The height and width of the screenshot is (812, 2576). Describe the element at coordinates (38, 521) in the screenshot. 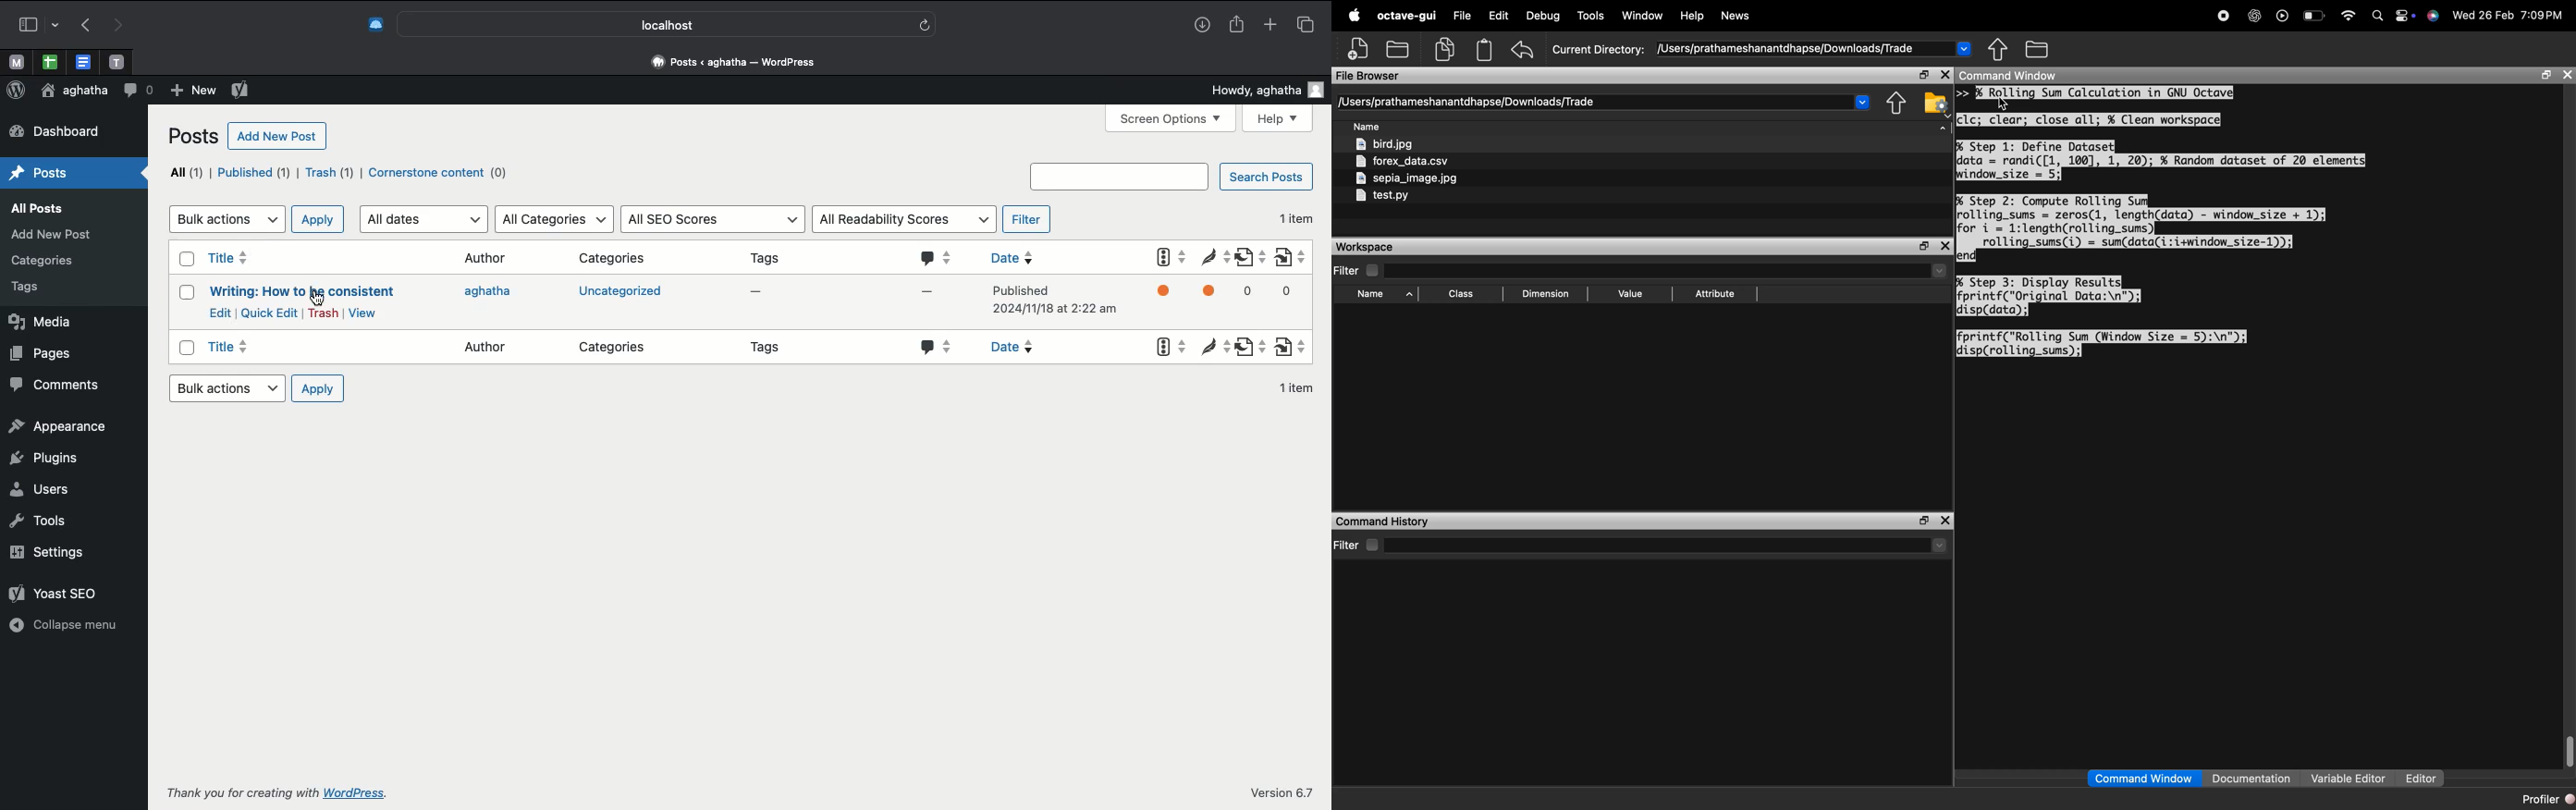

I see `tools` at that location.